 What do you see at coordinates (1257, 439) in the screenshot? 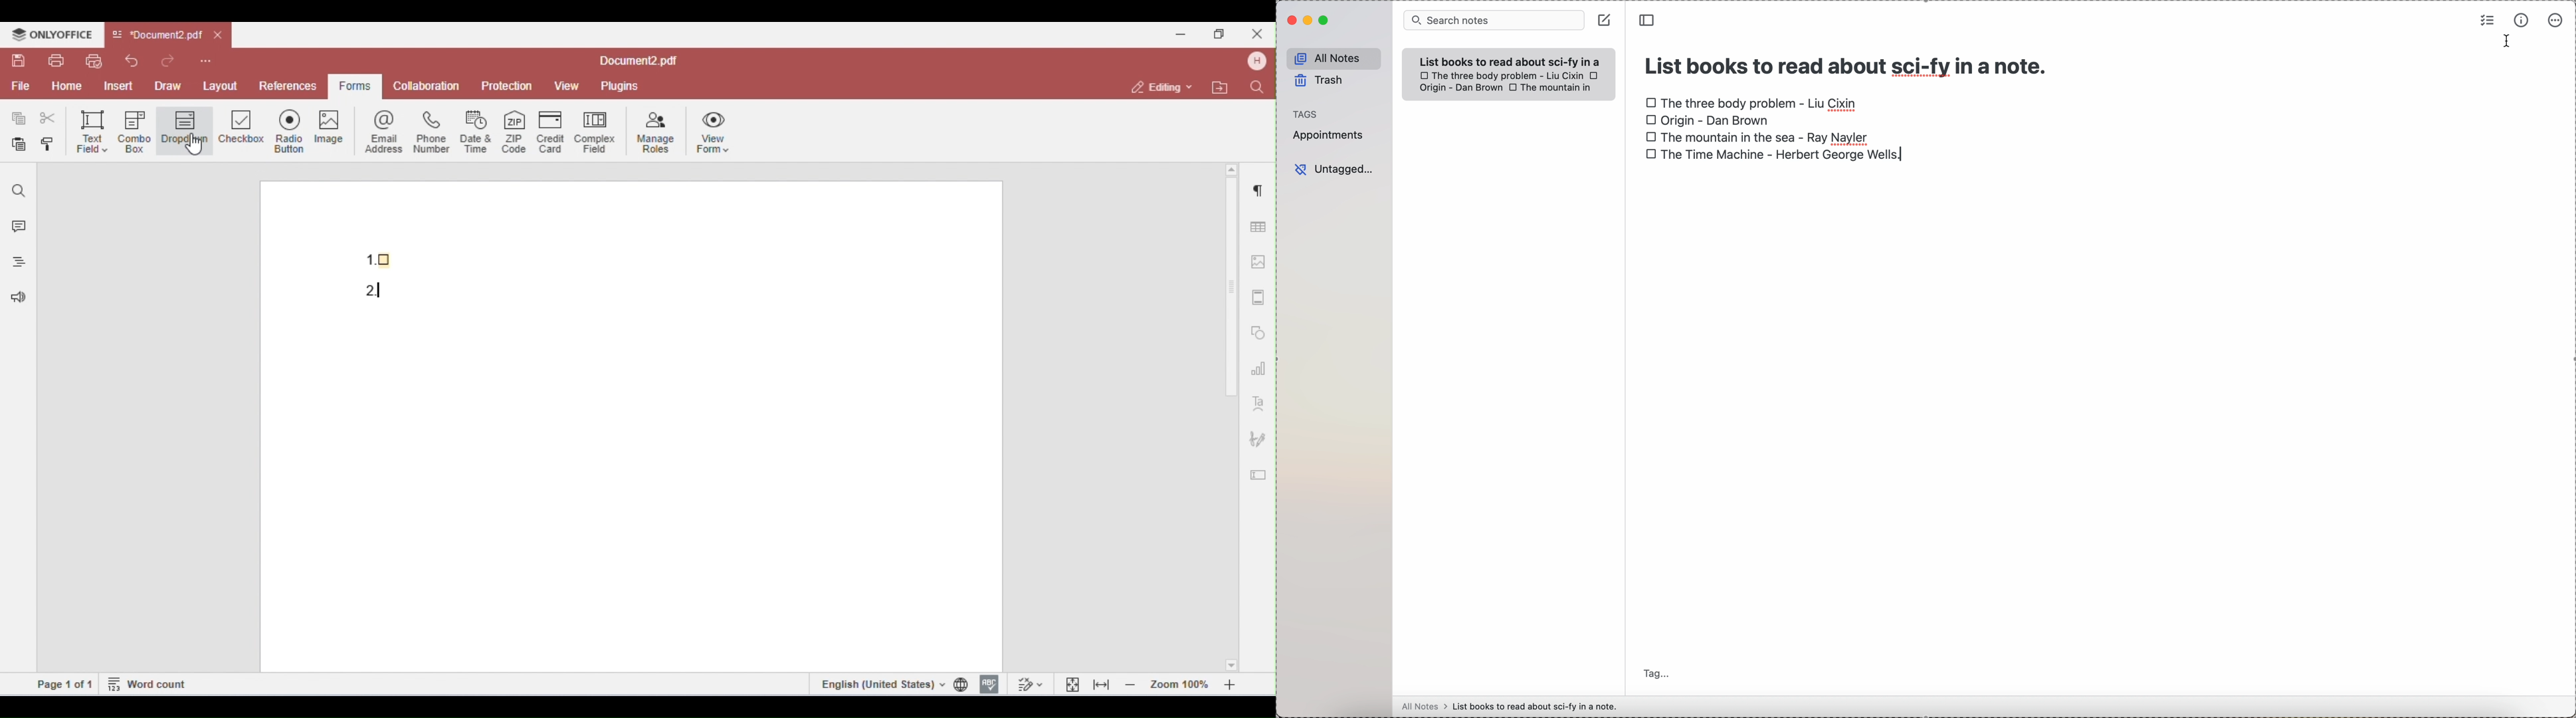
I see `signature settings` at bounding box center [1257, 439].